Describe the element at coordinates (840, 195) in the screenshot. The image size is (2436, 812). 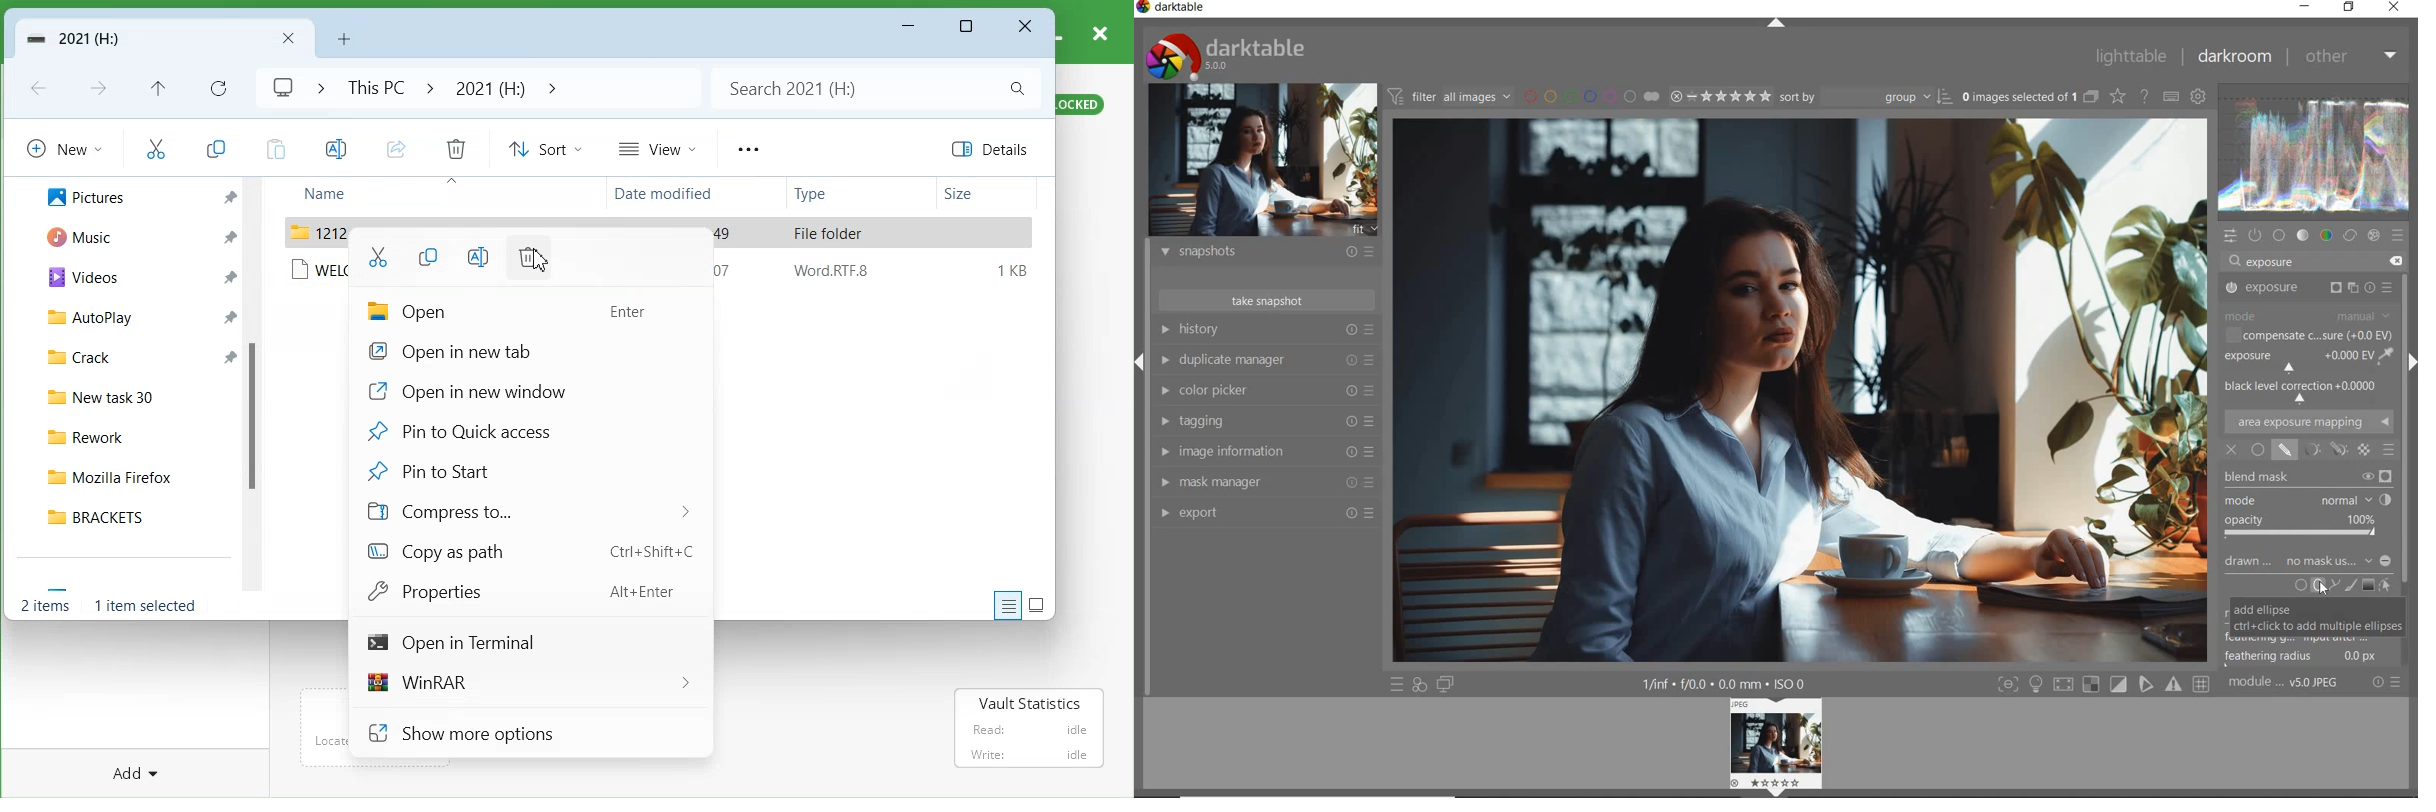
I see `Type` at that location.